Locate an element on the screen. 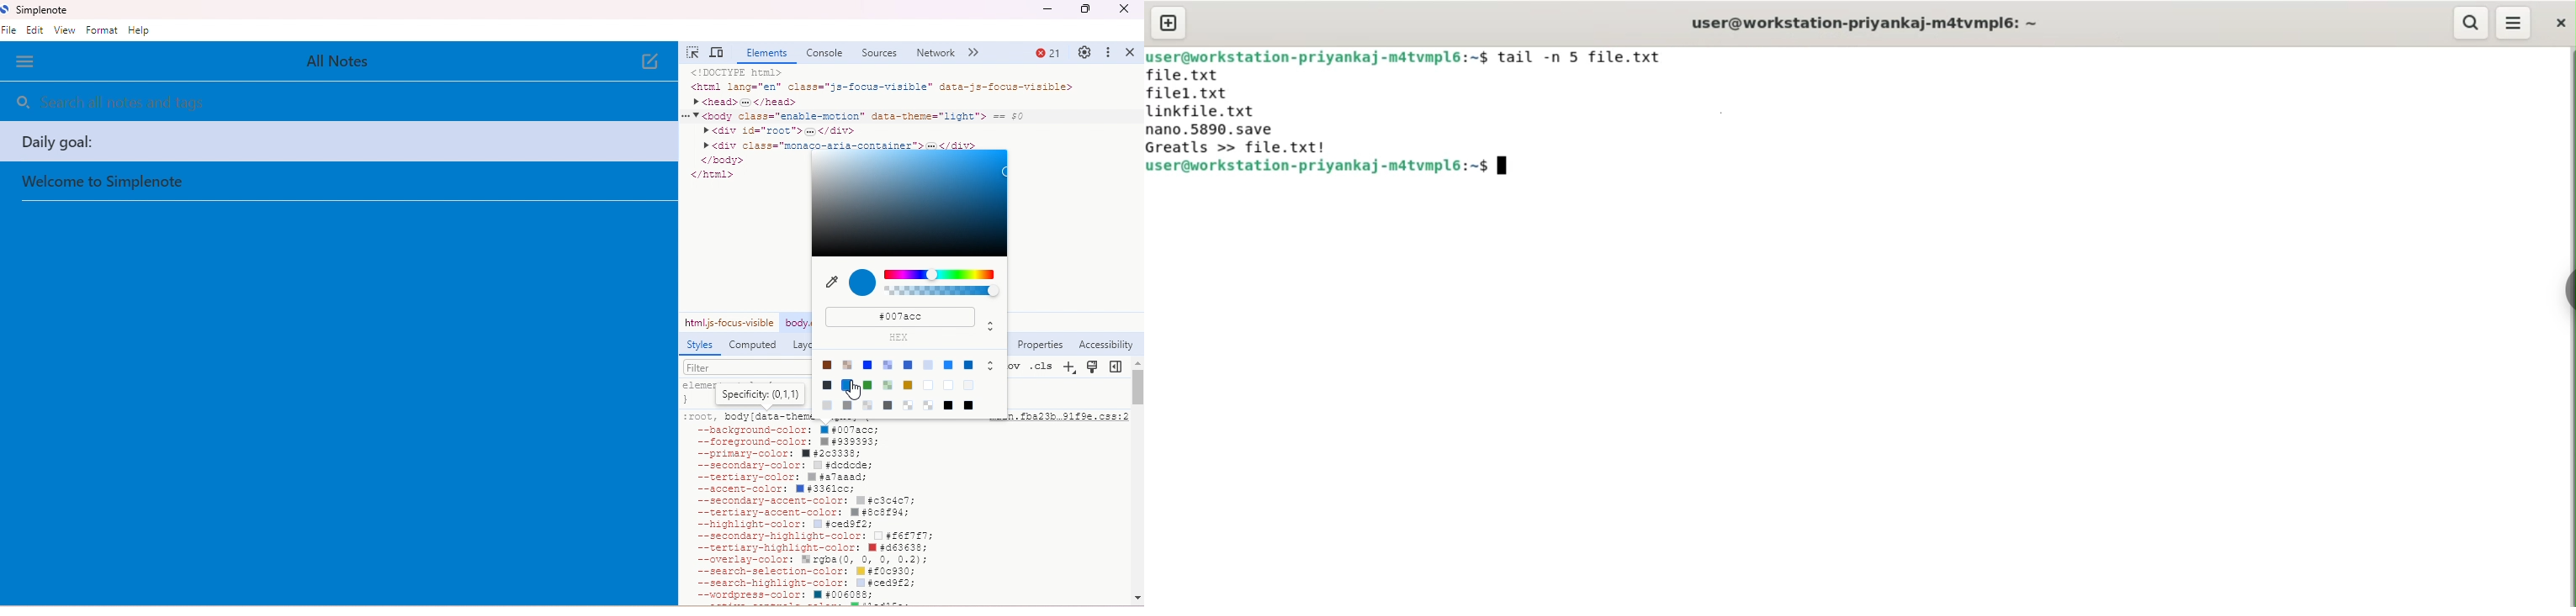 The image size is (2576, 616). welcome simplenote is located at coordinates (104, 183).